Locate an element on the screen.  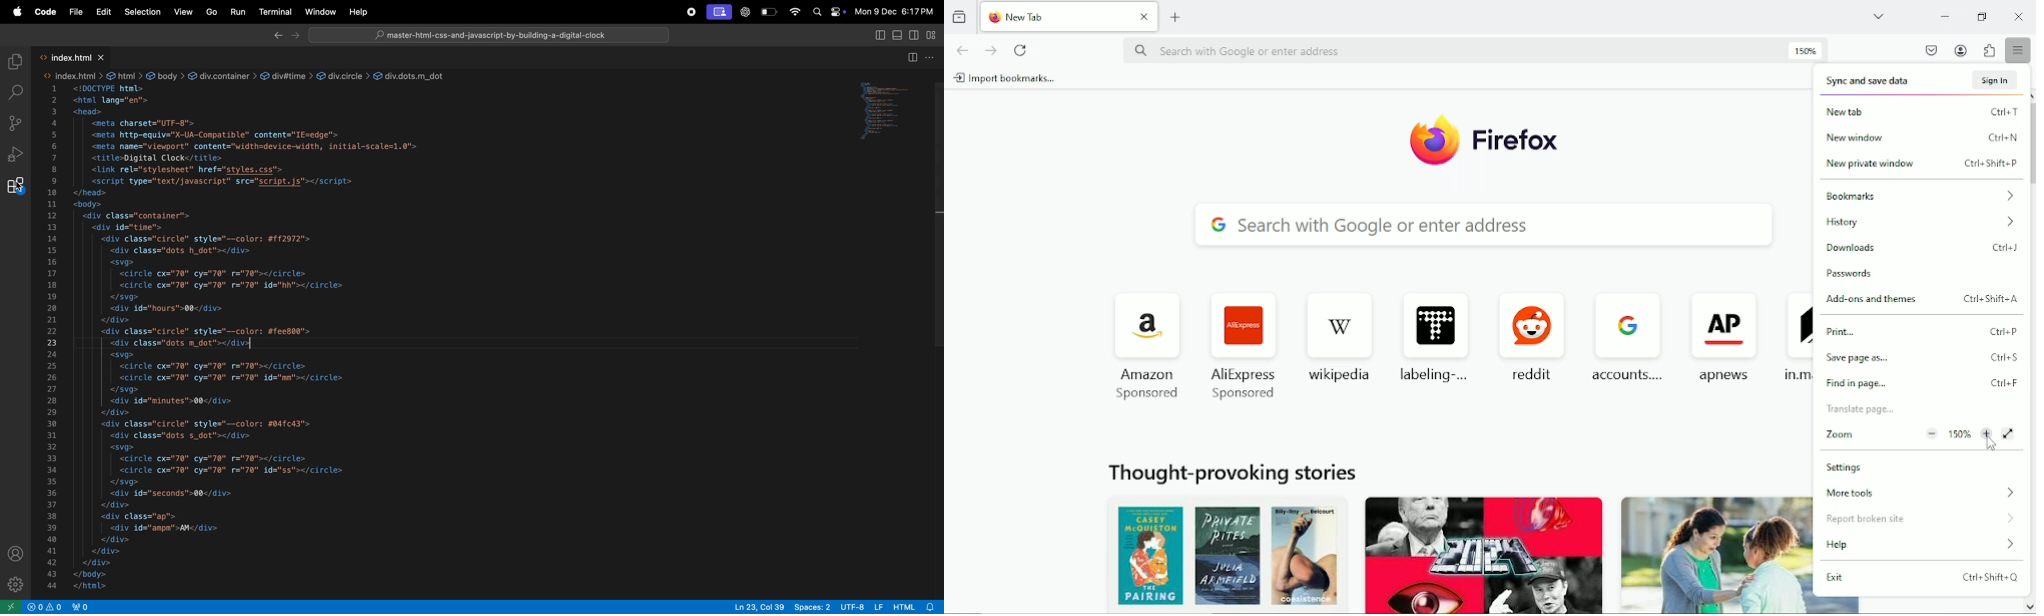
. Firefox is located at coordinates (1522, 140).